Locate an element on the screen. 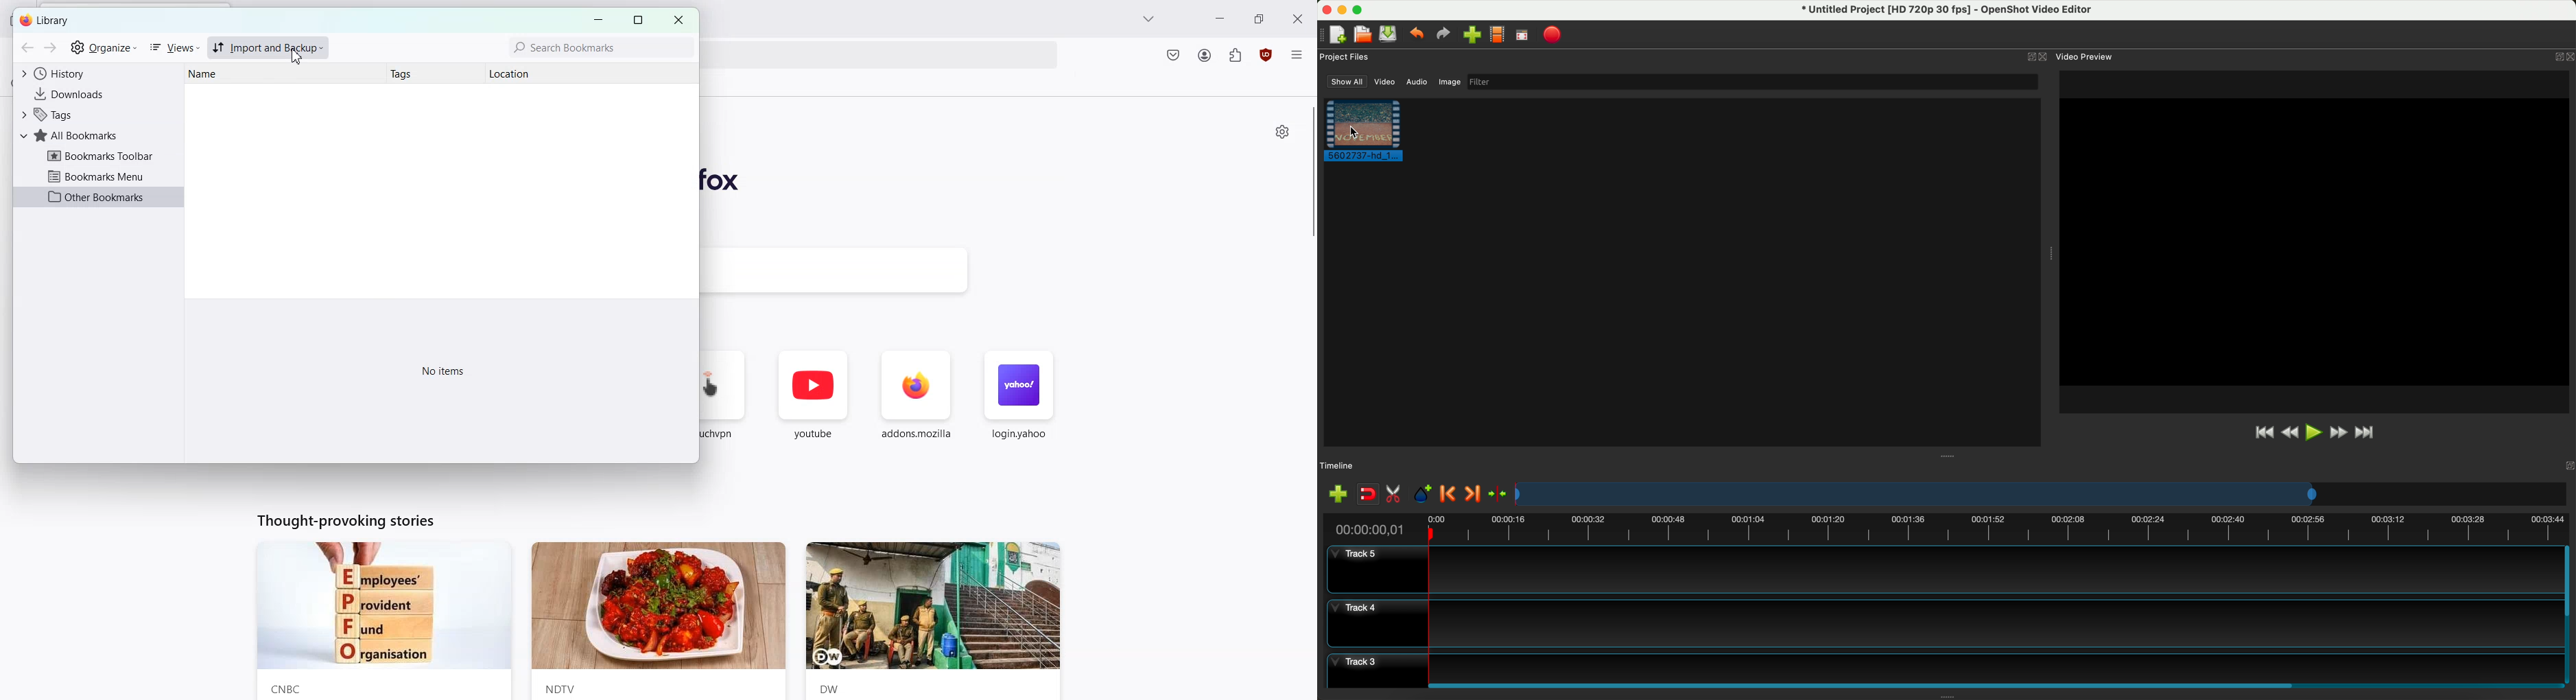   is located at coordinates (2561, 55).